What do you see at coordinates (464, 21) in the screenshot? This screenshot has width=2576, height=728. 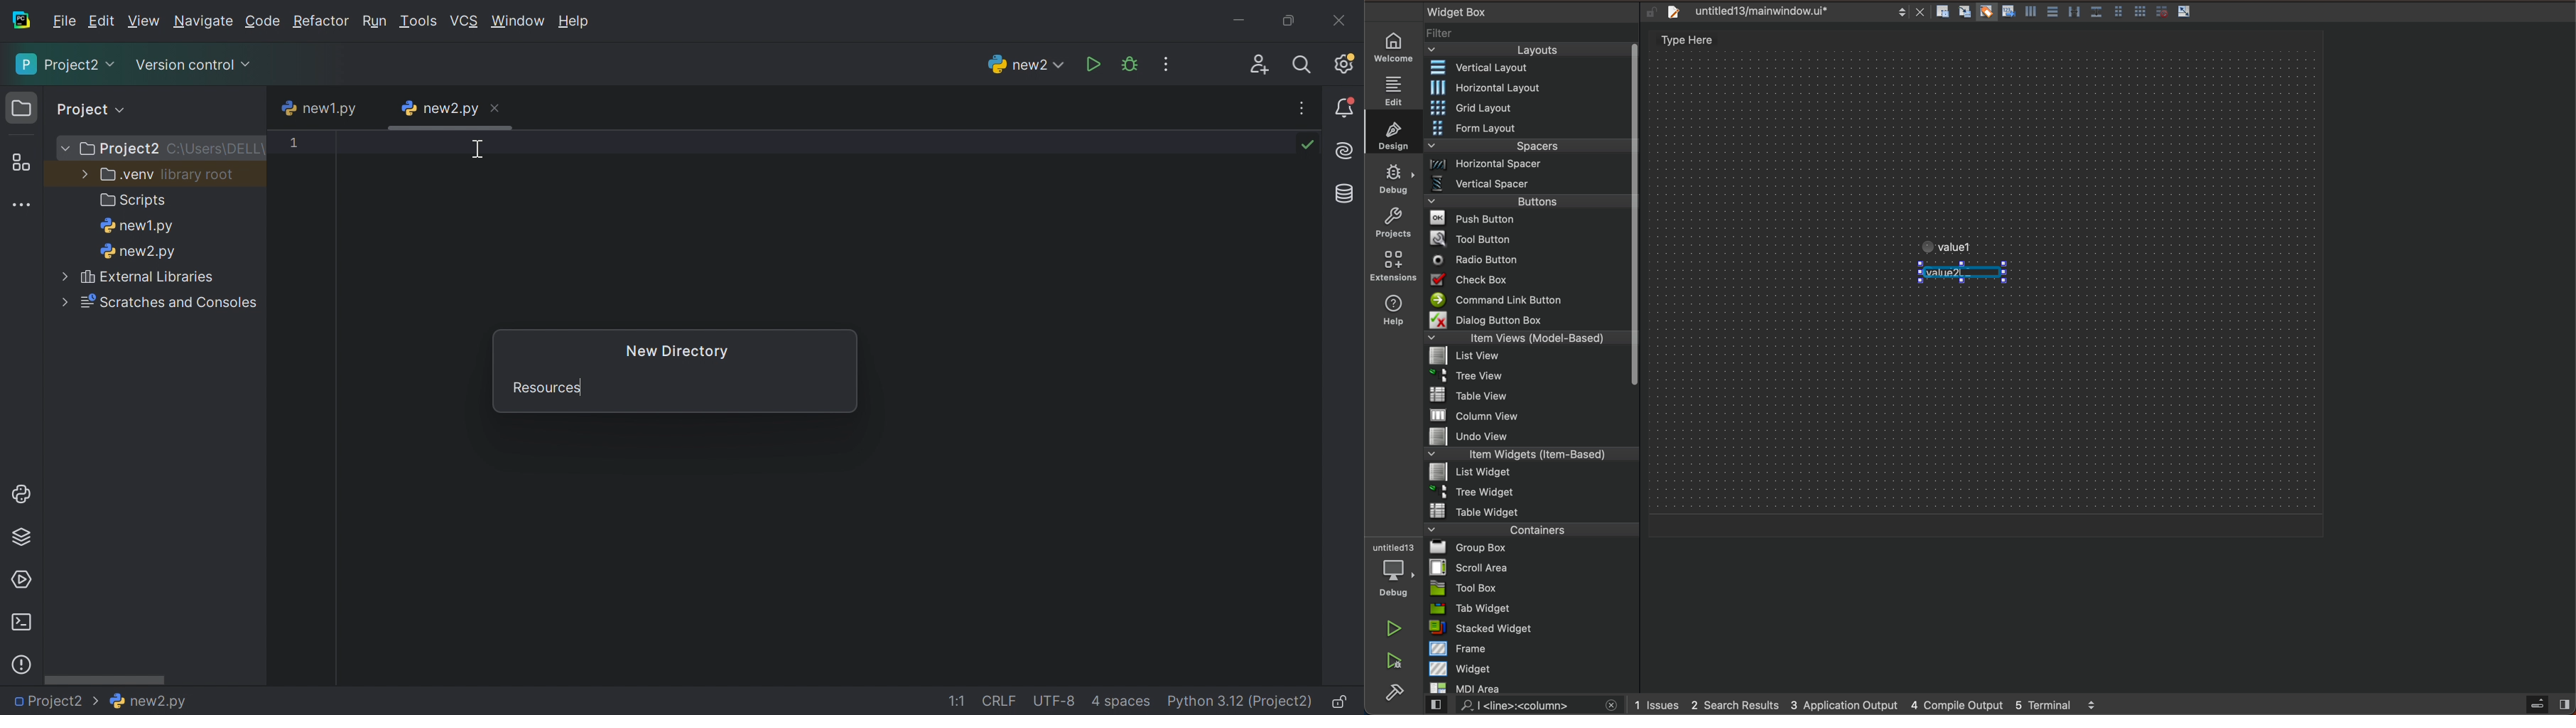 I see `VCS` at bounding box center [464, 21].